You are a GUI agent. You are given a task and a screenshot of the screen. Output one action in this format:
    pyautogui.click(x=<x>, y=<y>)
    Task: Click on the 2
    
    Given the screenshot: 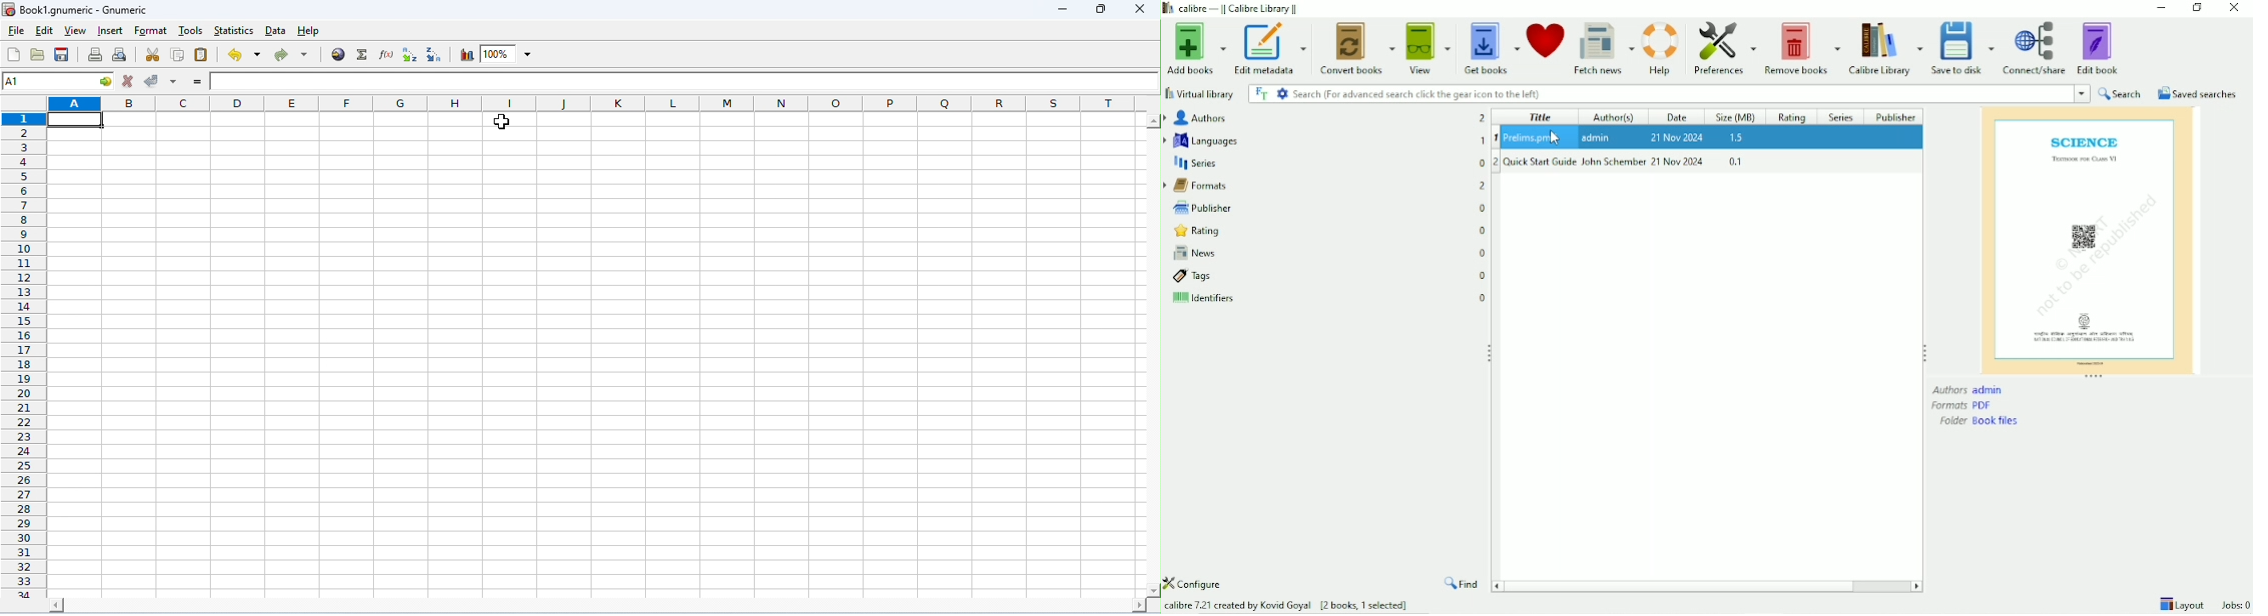 What is the action you would take?
    pyautogui.click(x=1483, y=186)
    